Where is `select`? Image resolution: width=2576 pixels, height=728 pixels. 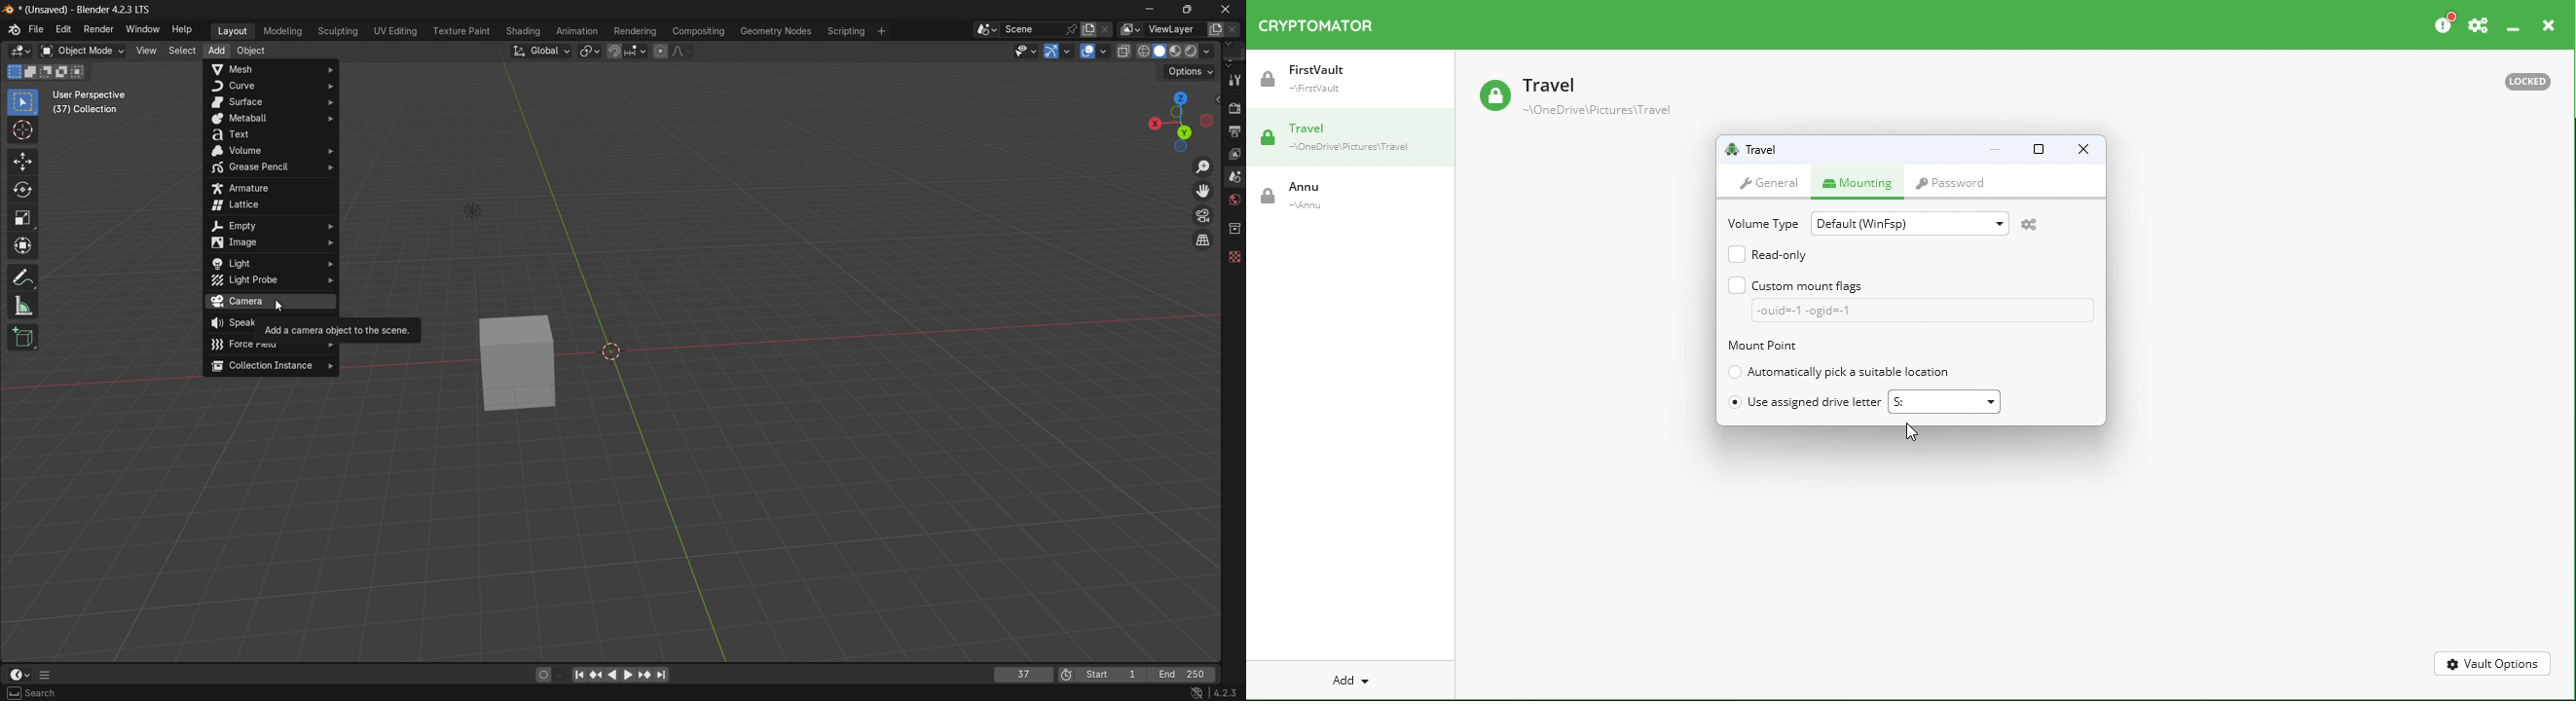
select is located at coordinates (39, 696).